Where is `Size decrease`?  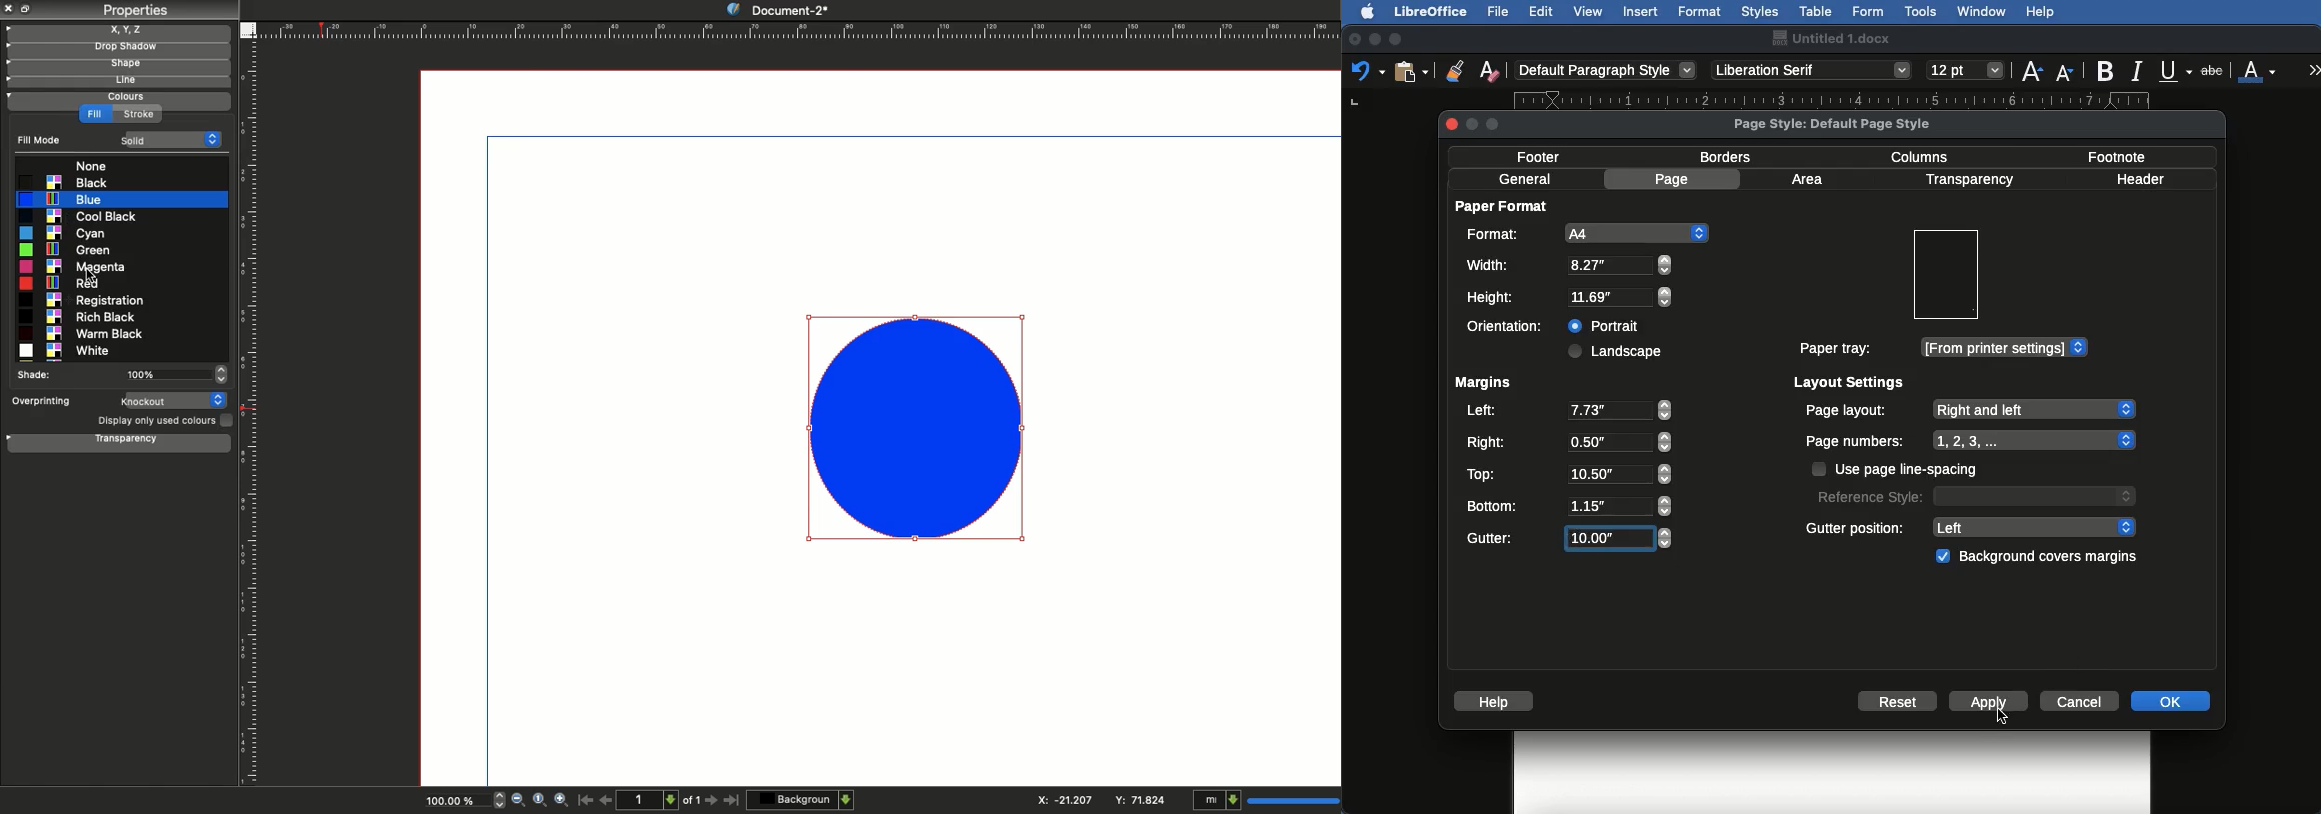
Size decrease is located at coordinates (2069, 72).